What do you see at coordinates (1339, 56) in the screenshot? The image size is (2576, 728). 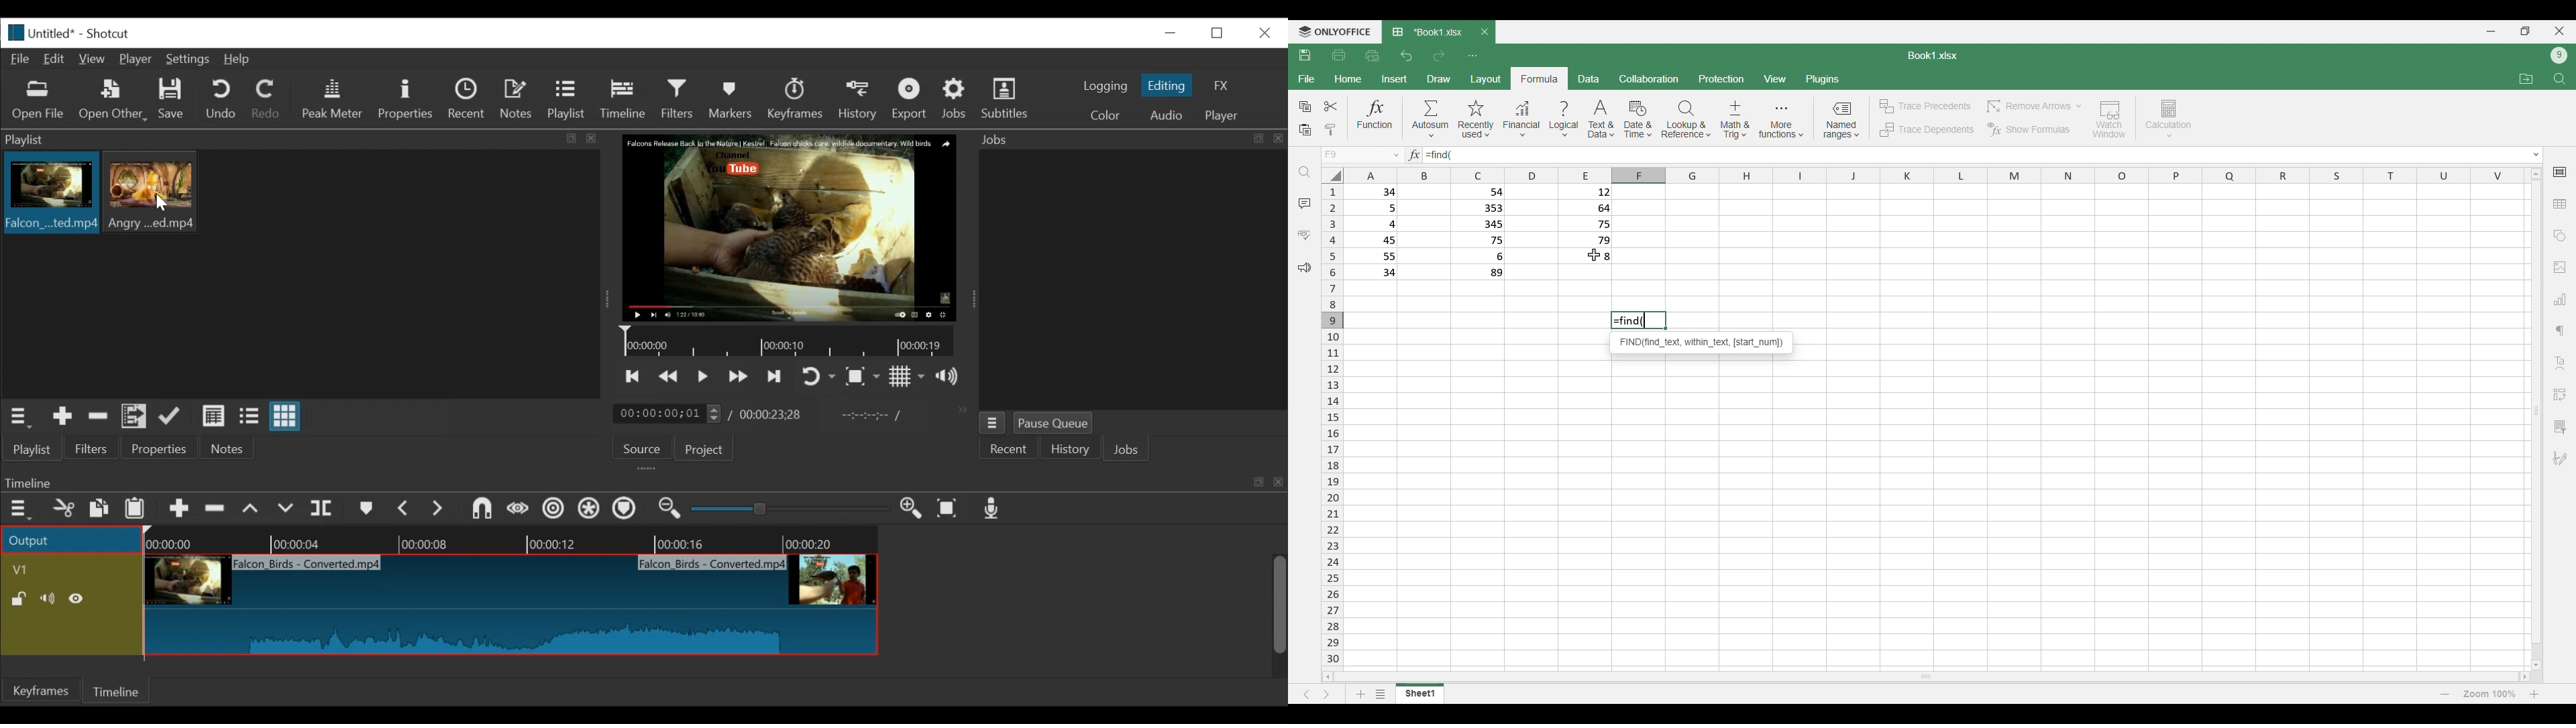 I see `Print file` at bounding box center [1339, 56].